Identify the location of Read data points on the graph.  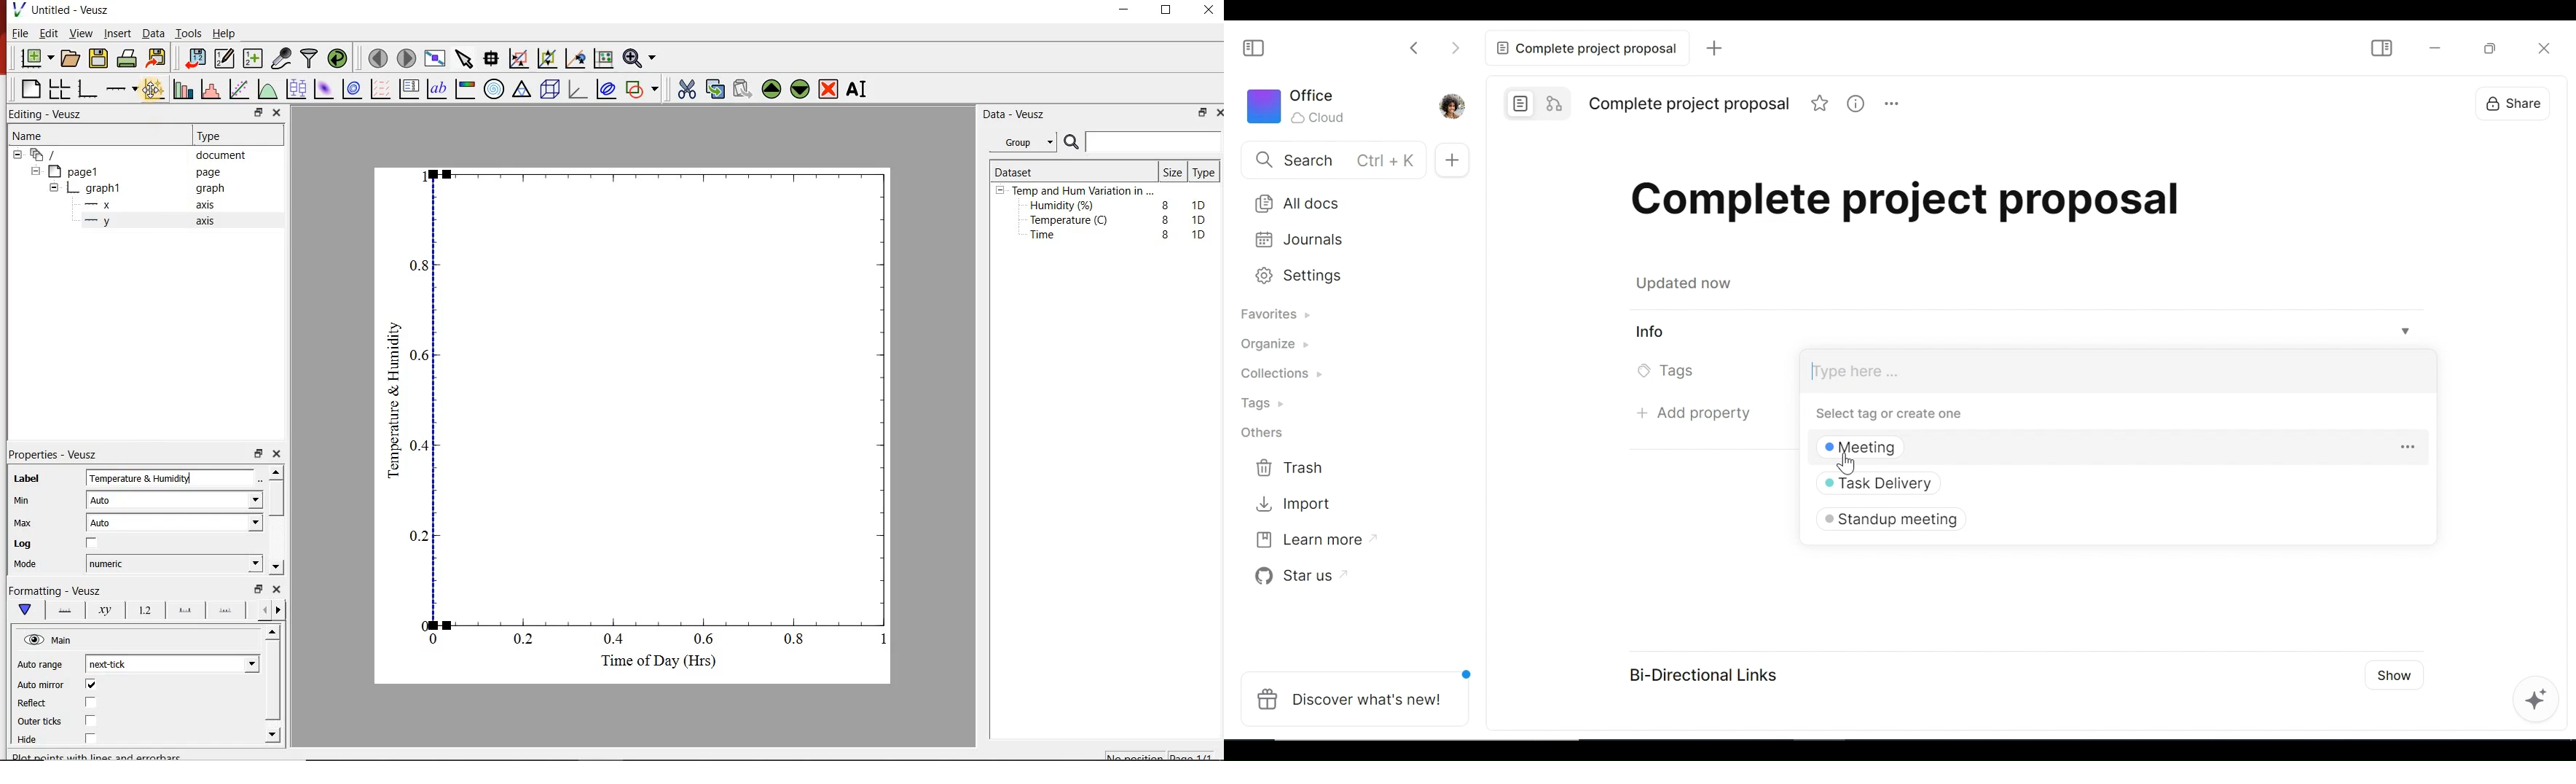
(492, 59).